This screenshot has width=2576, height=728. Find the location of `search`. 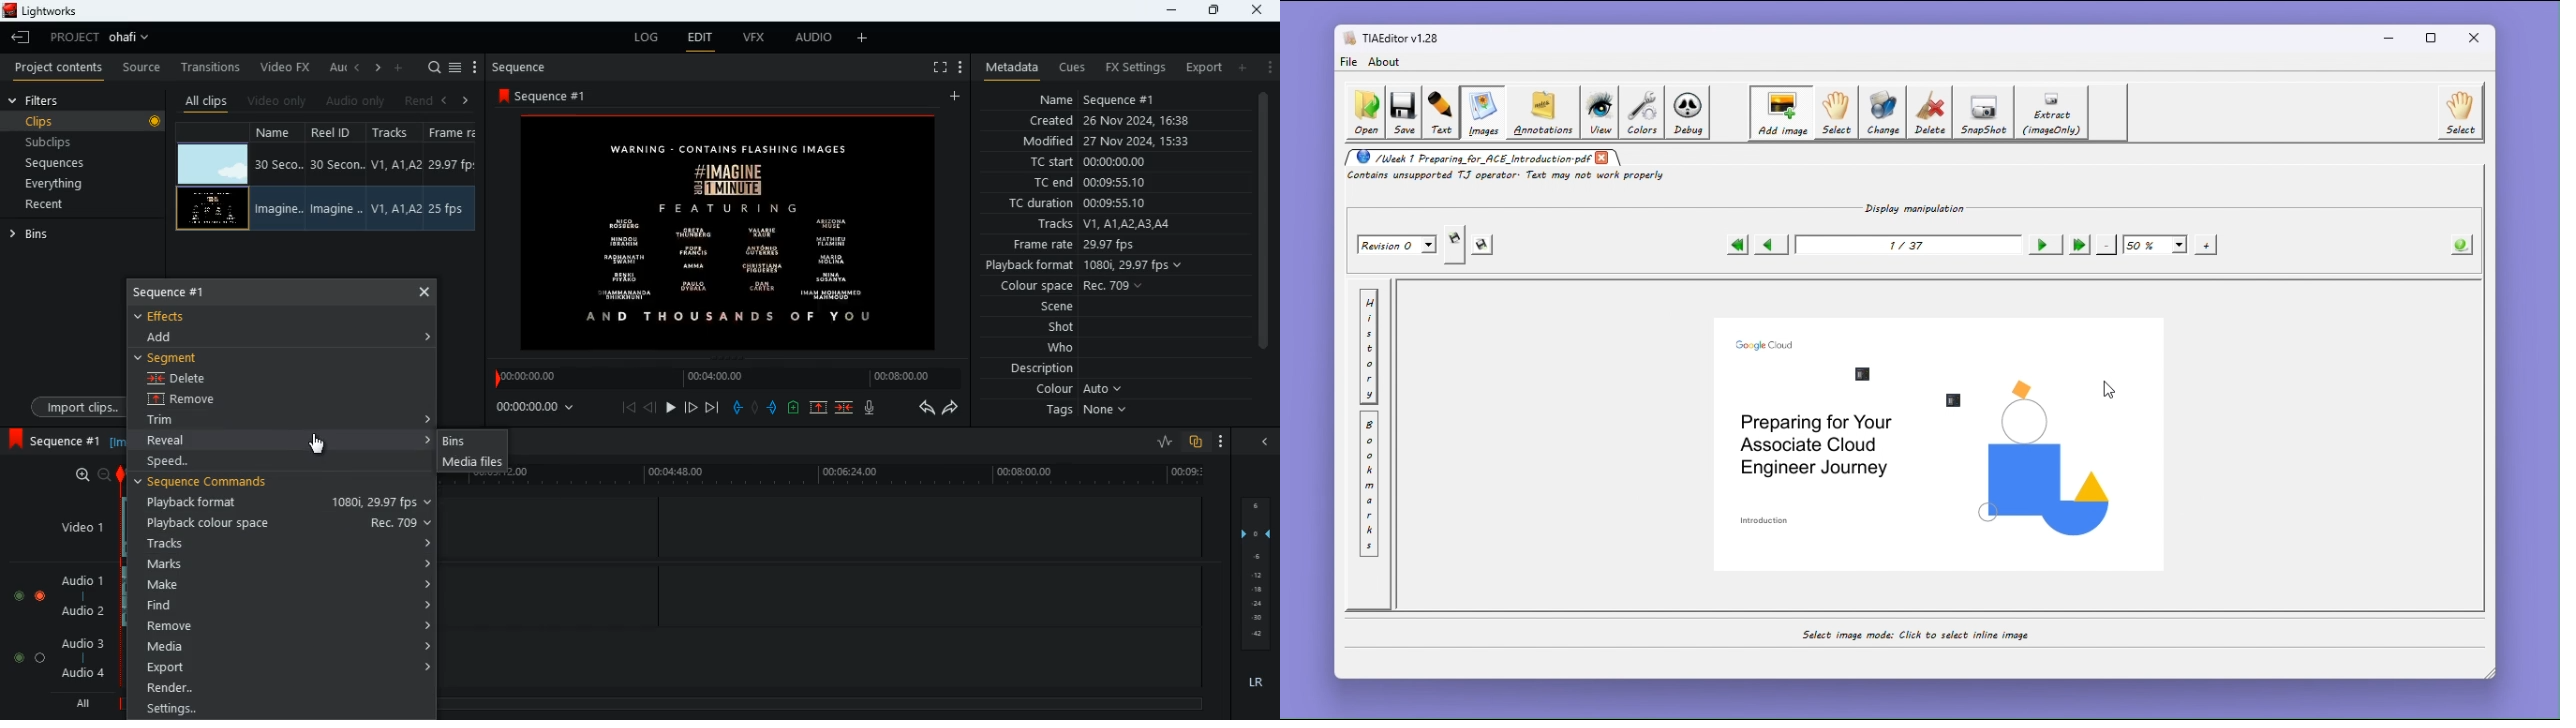

search is located at coordinates (434, 67).